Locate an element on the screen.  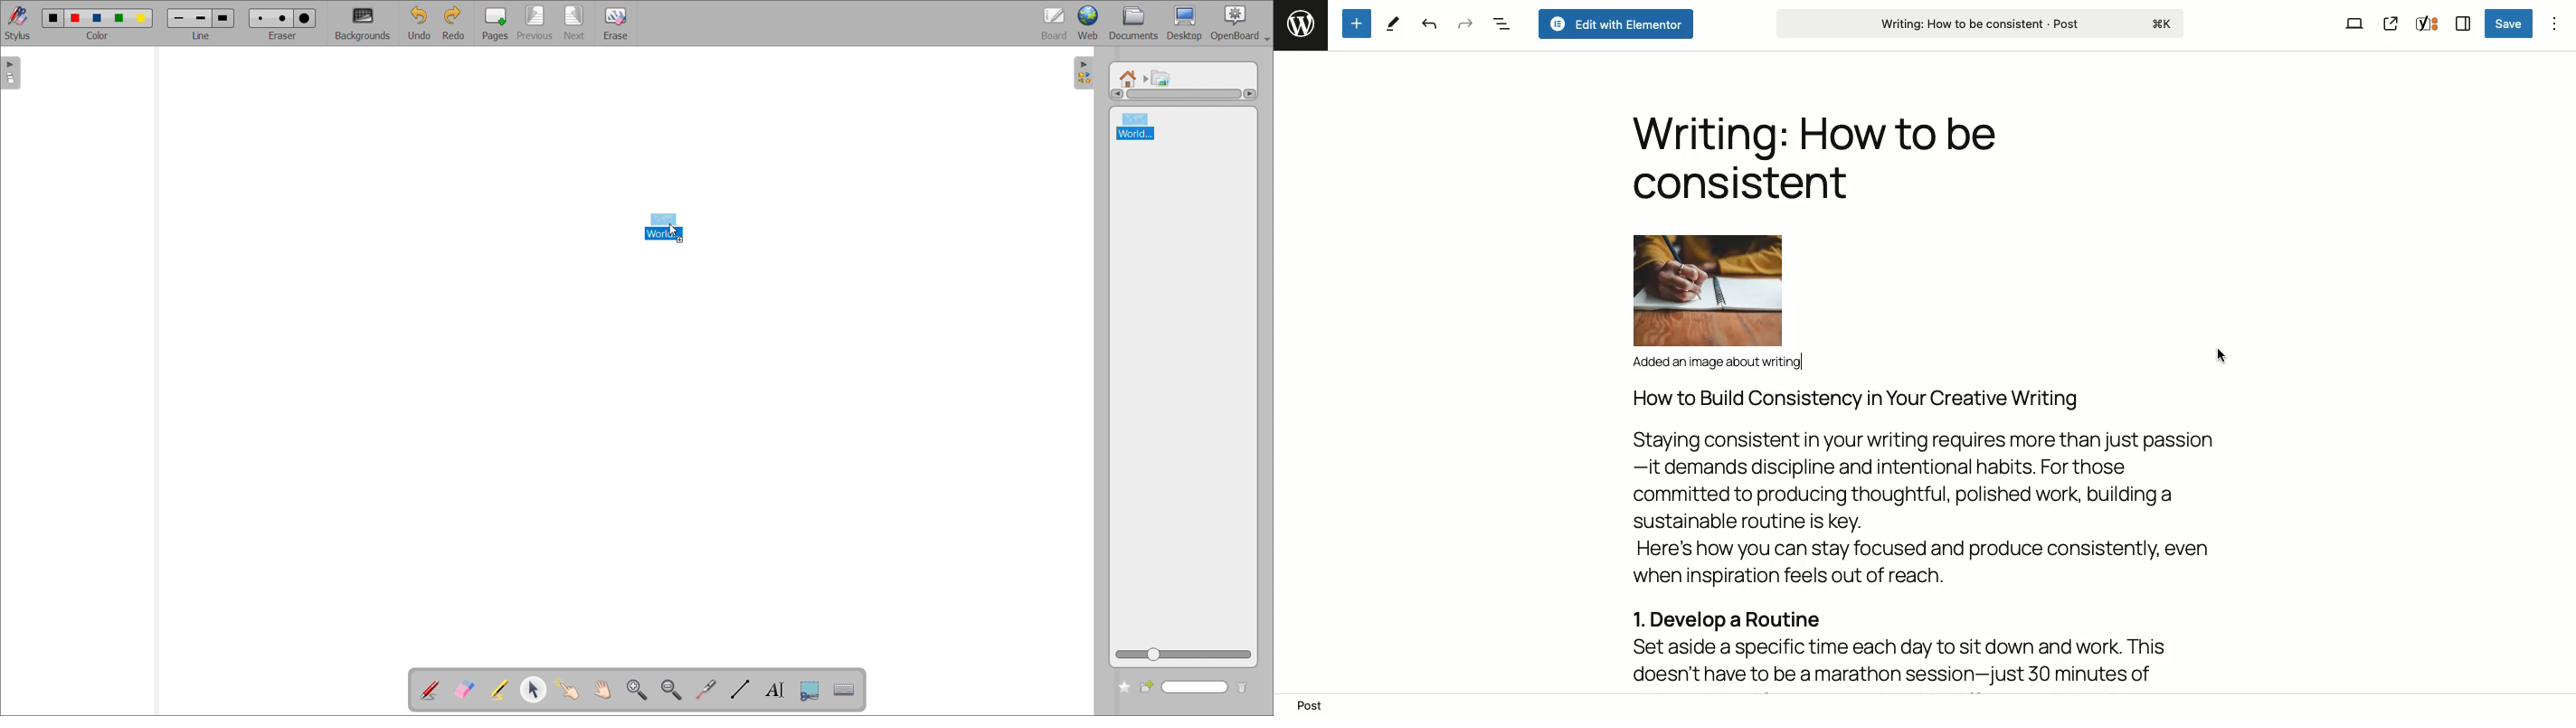
scroll page is located at coordinates (602, 689).